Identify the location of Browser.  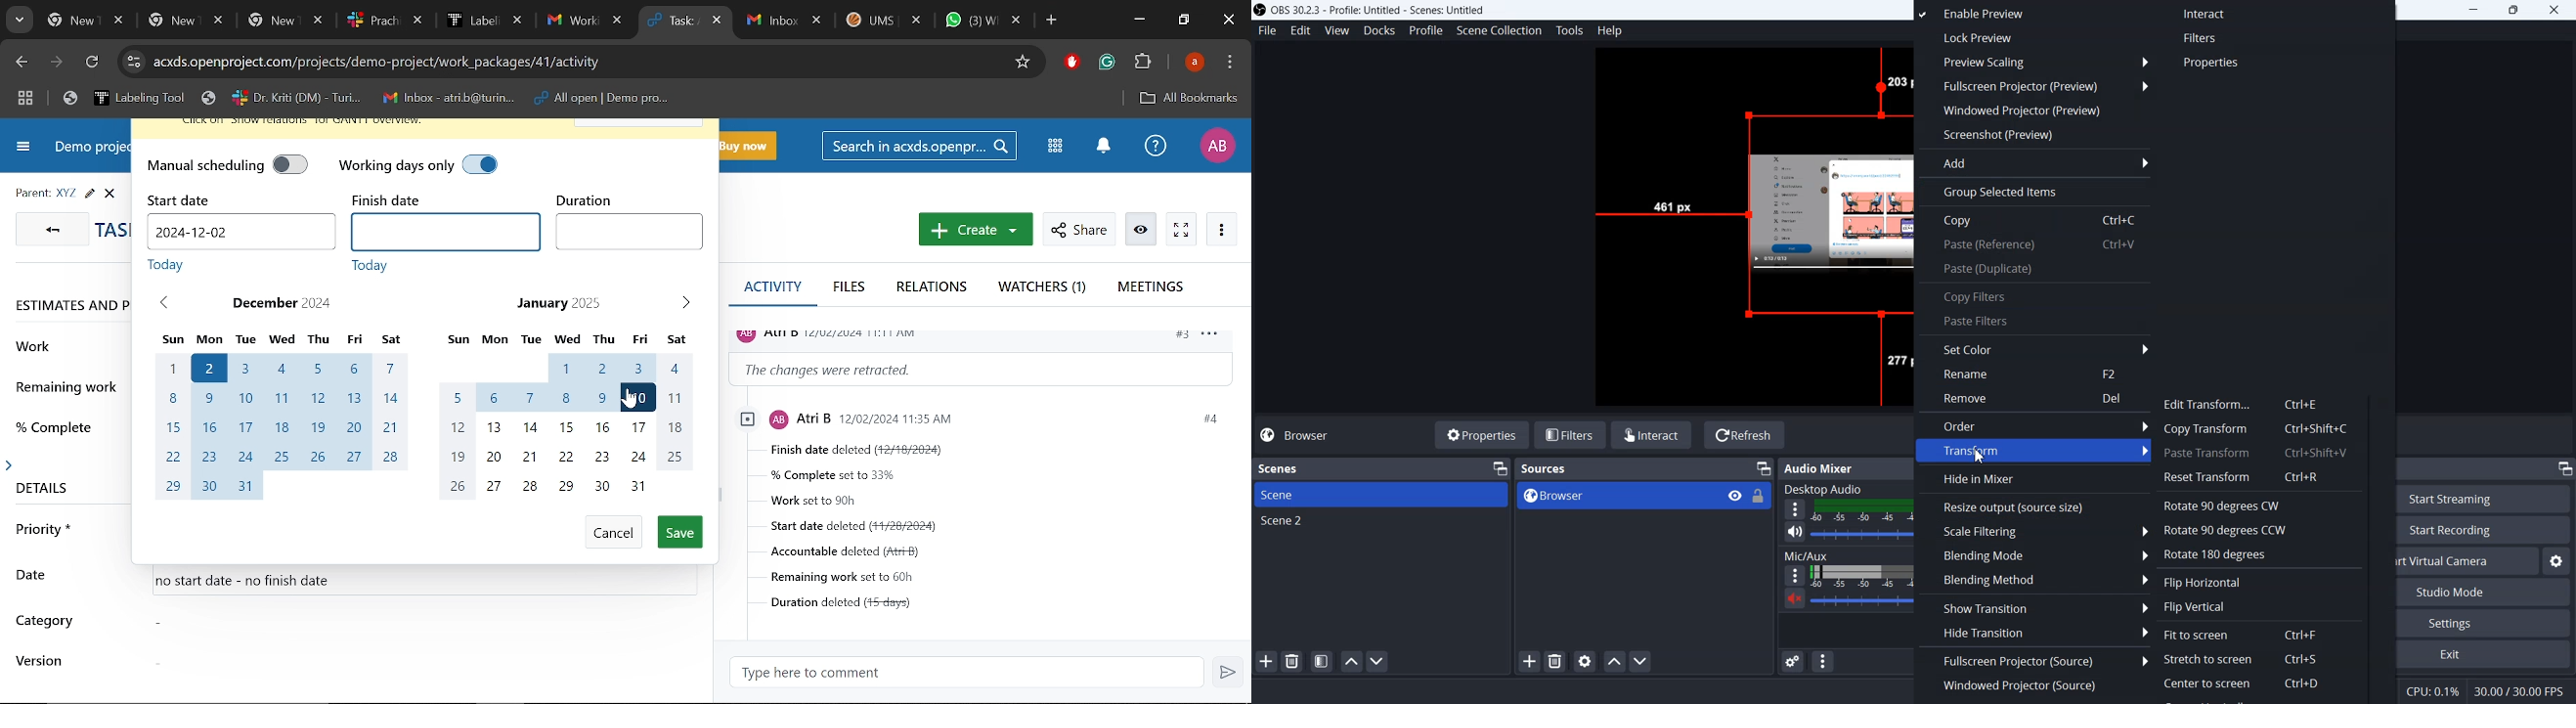
(1606, 496).